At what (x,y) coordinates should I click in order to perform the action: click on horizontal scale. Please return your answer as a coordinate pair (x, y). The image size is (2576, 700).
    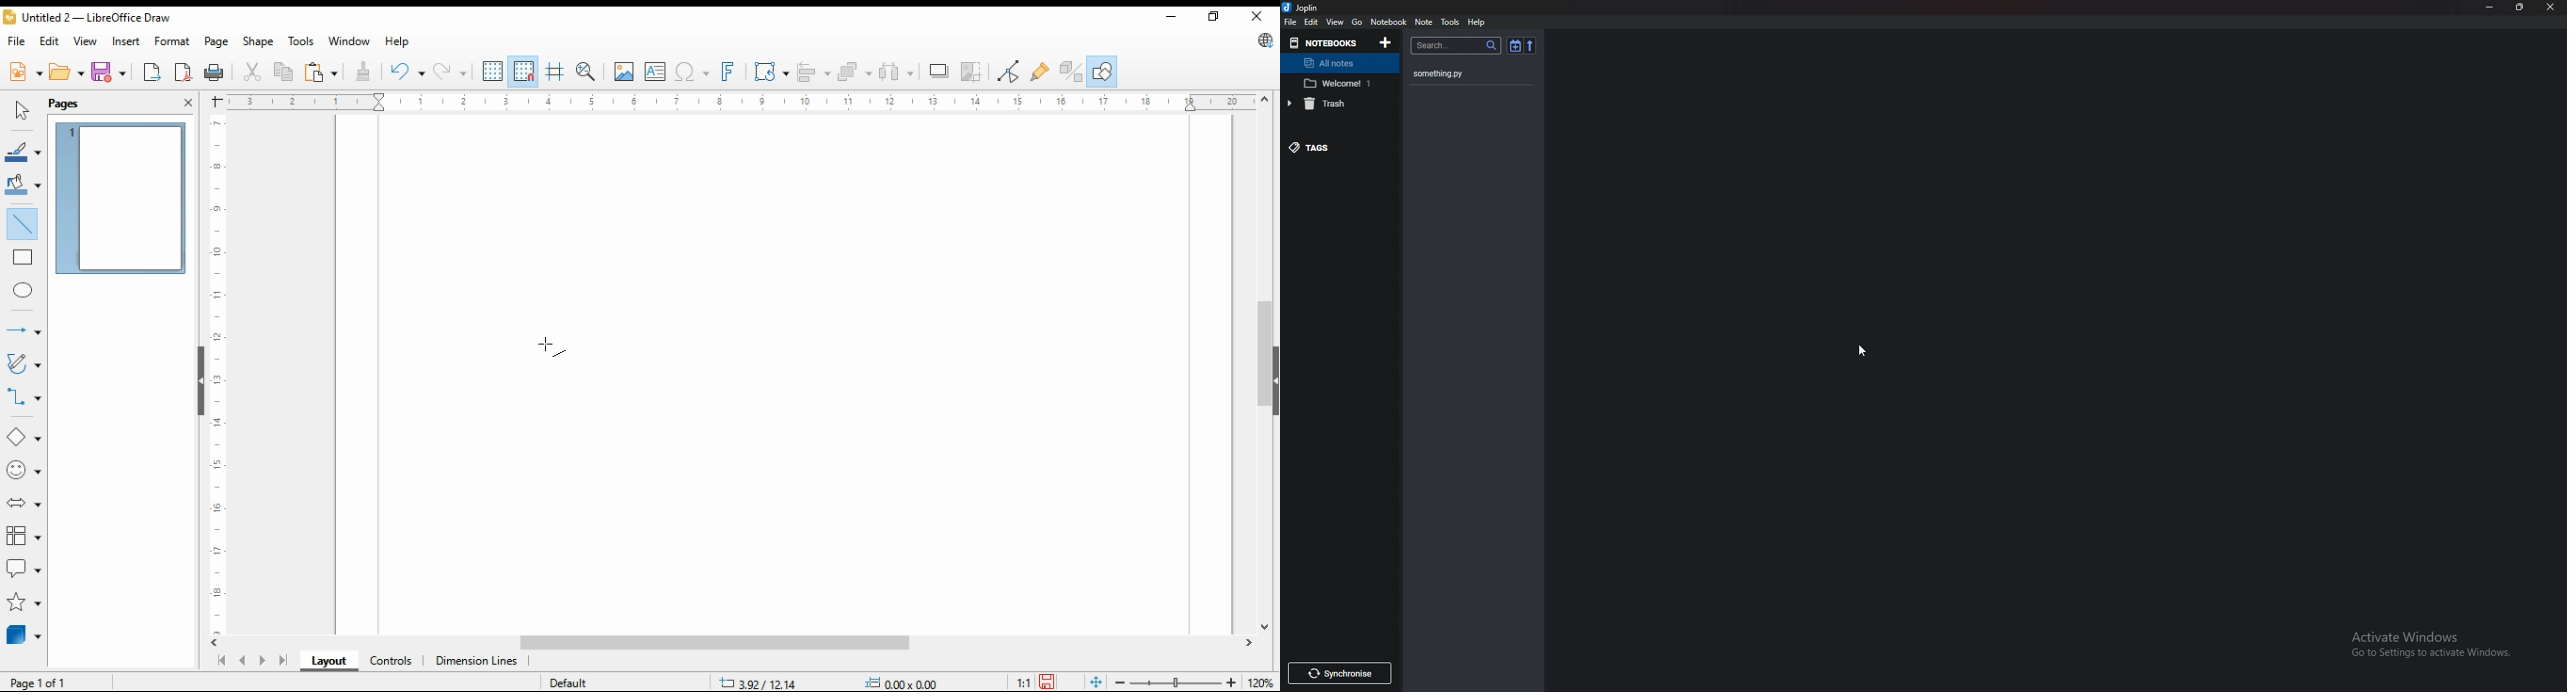
    Looking at the image, I should click on (739, 102).